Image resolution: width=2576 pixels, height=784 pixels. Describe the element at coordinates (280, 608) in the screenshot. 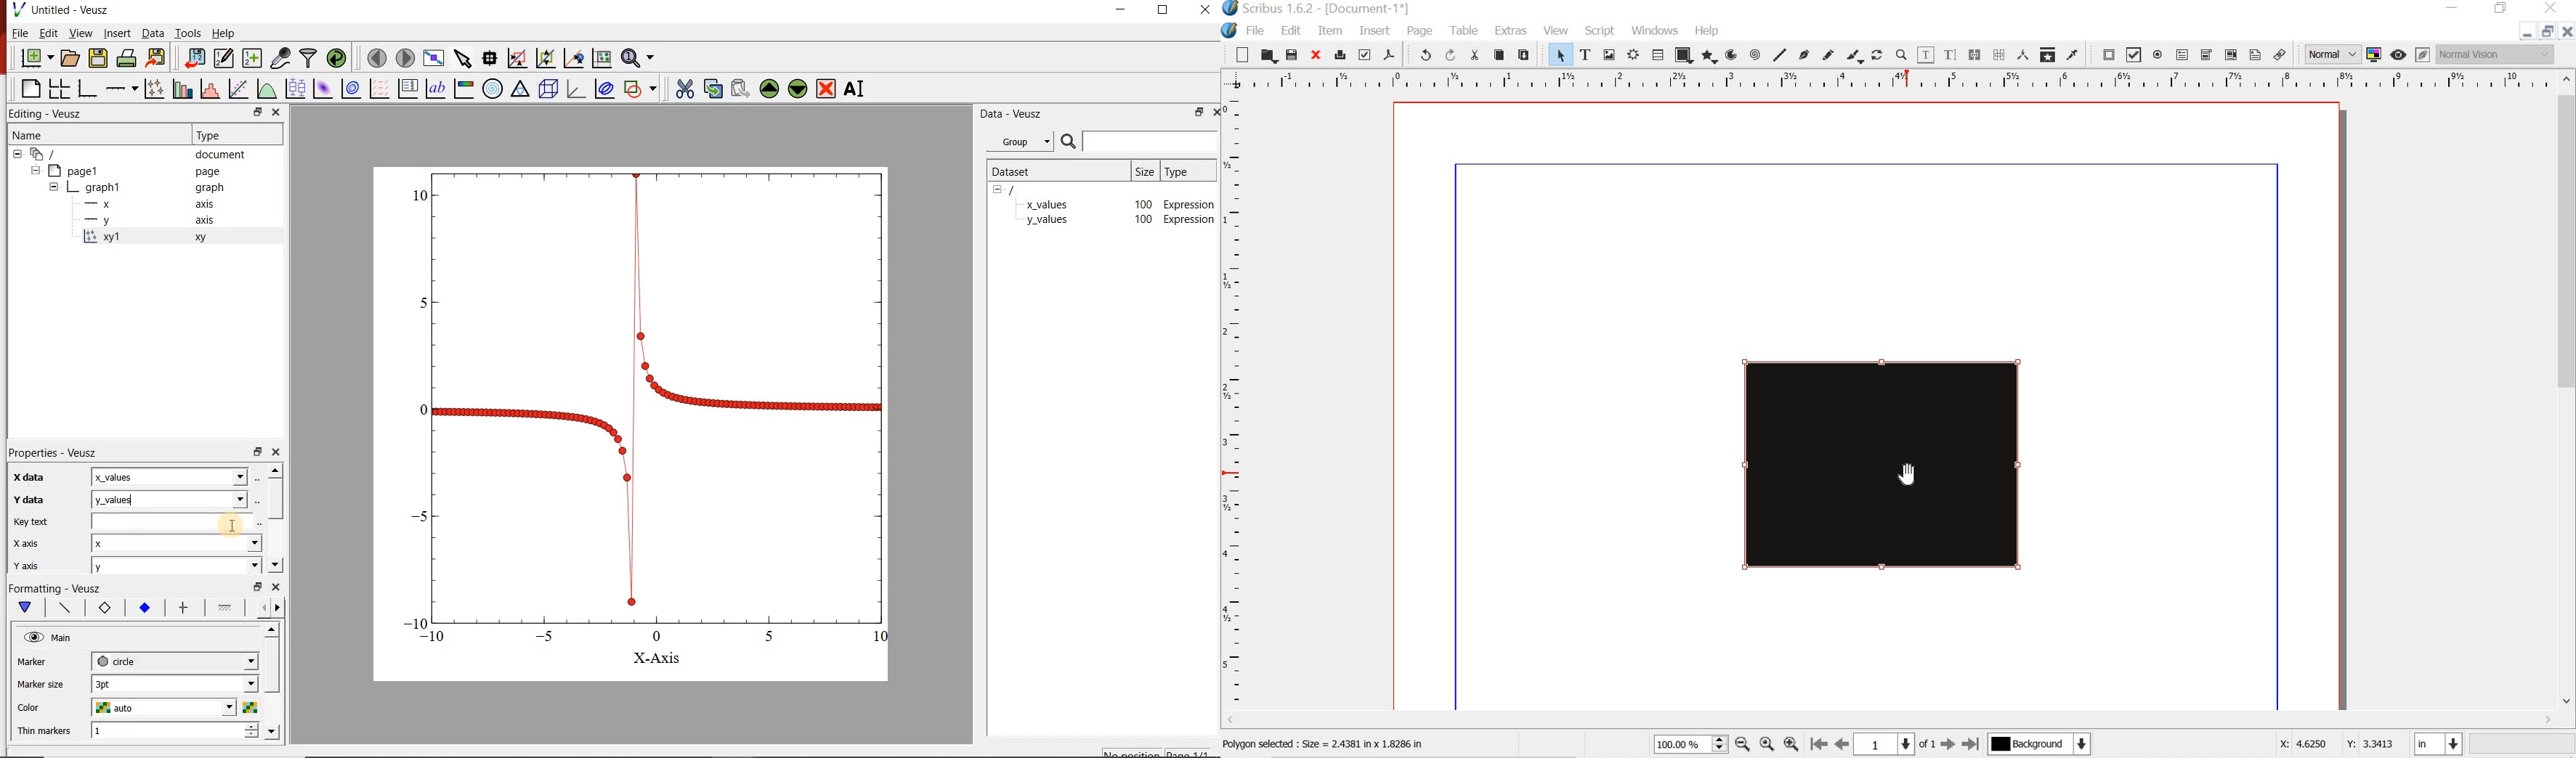

I see `next options` at that location.